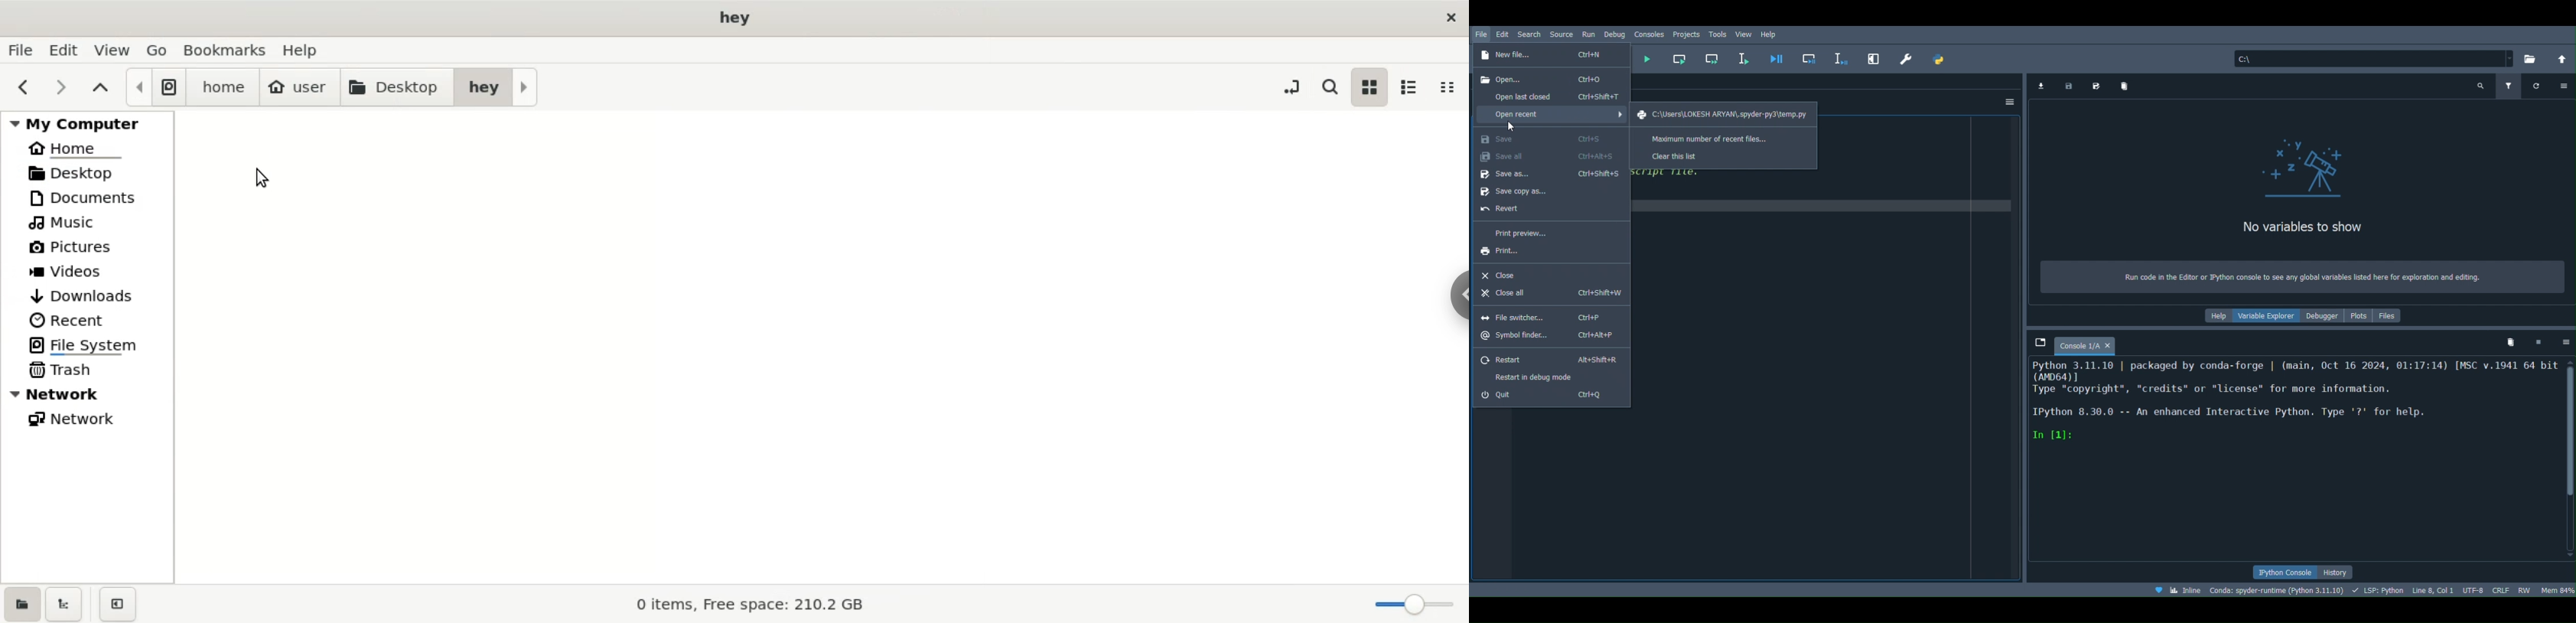  I want to click on Task, so click(1720, 33).